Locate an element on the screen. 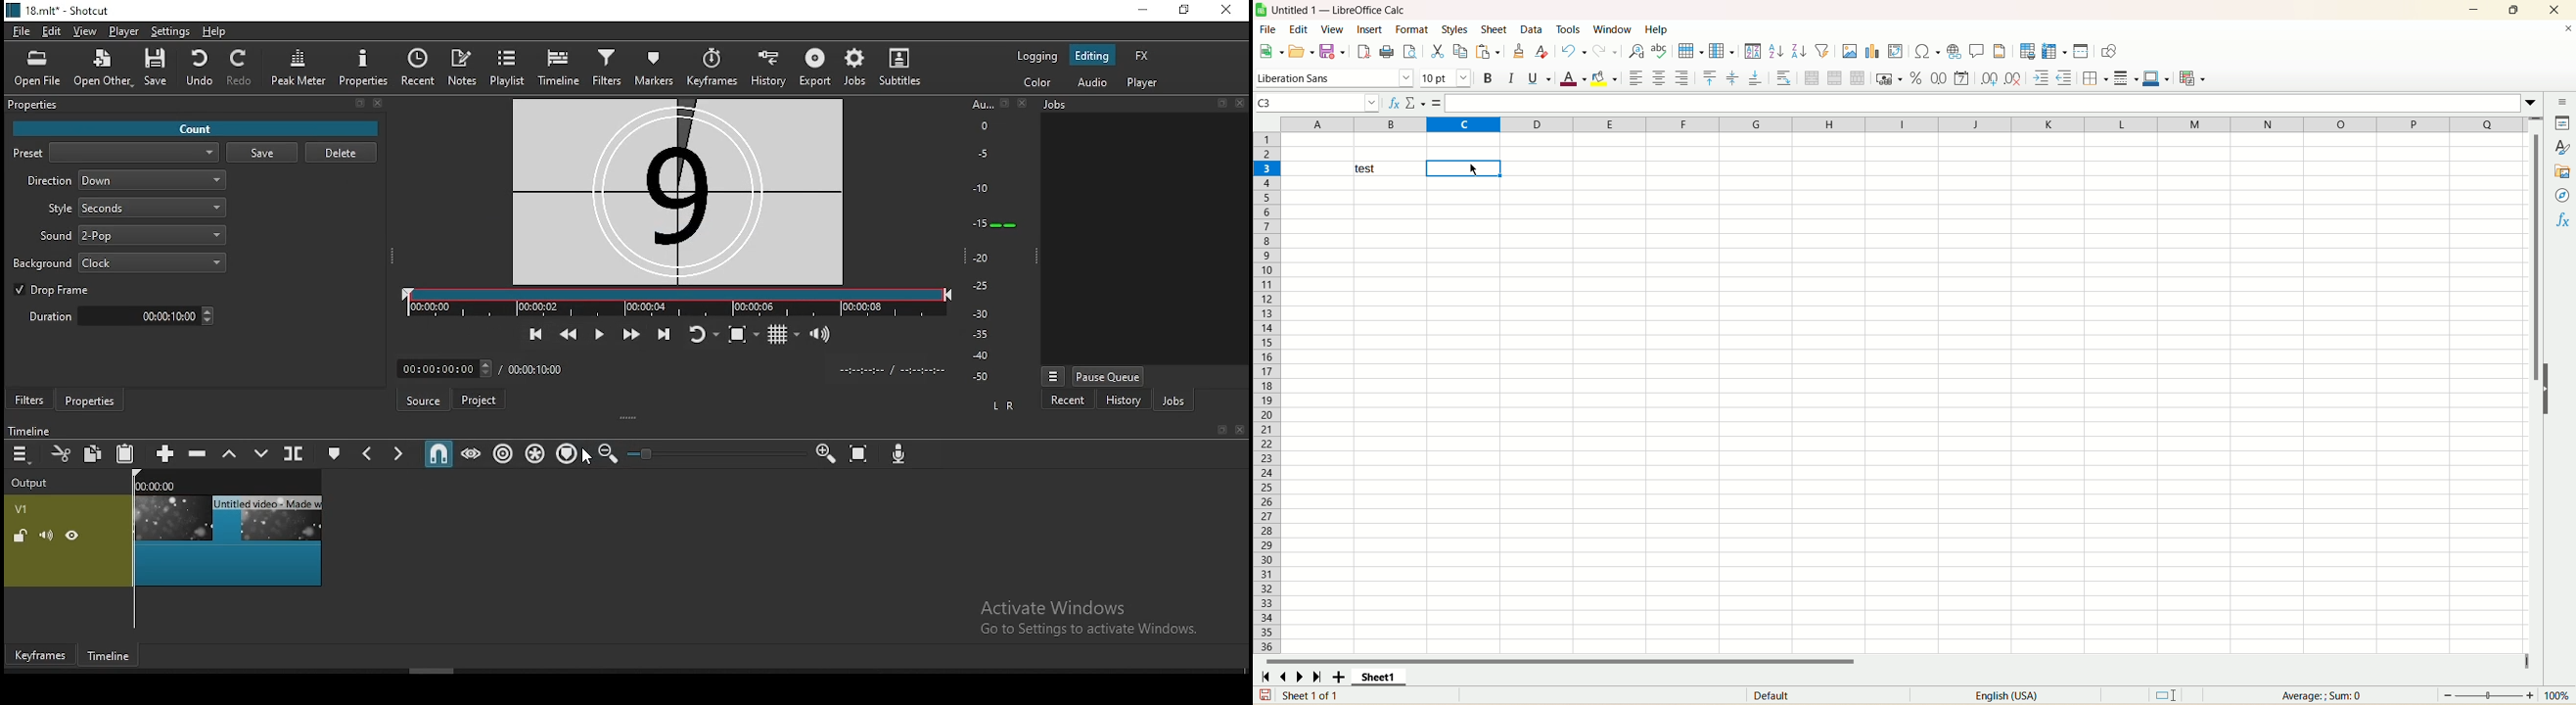 This screenshot has width=2576, height=728. split at playhead is located at coordinates (293, 452).